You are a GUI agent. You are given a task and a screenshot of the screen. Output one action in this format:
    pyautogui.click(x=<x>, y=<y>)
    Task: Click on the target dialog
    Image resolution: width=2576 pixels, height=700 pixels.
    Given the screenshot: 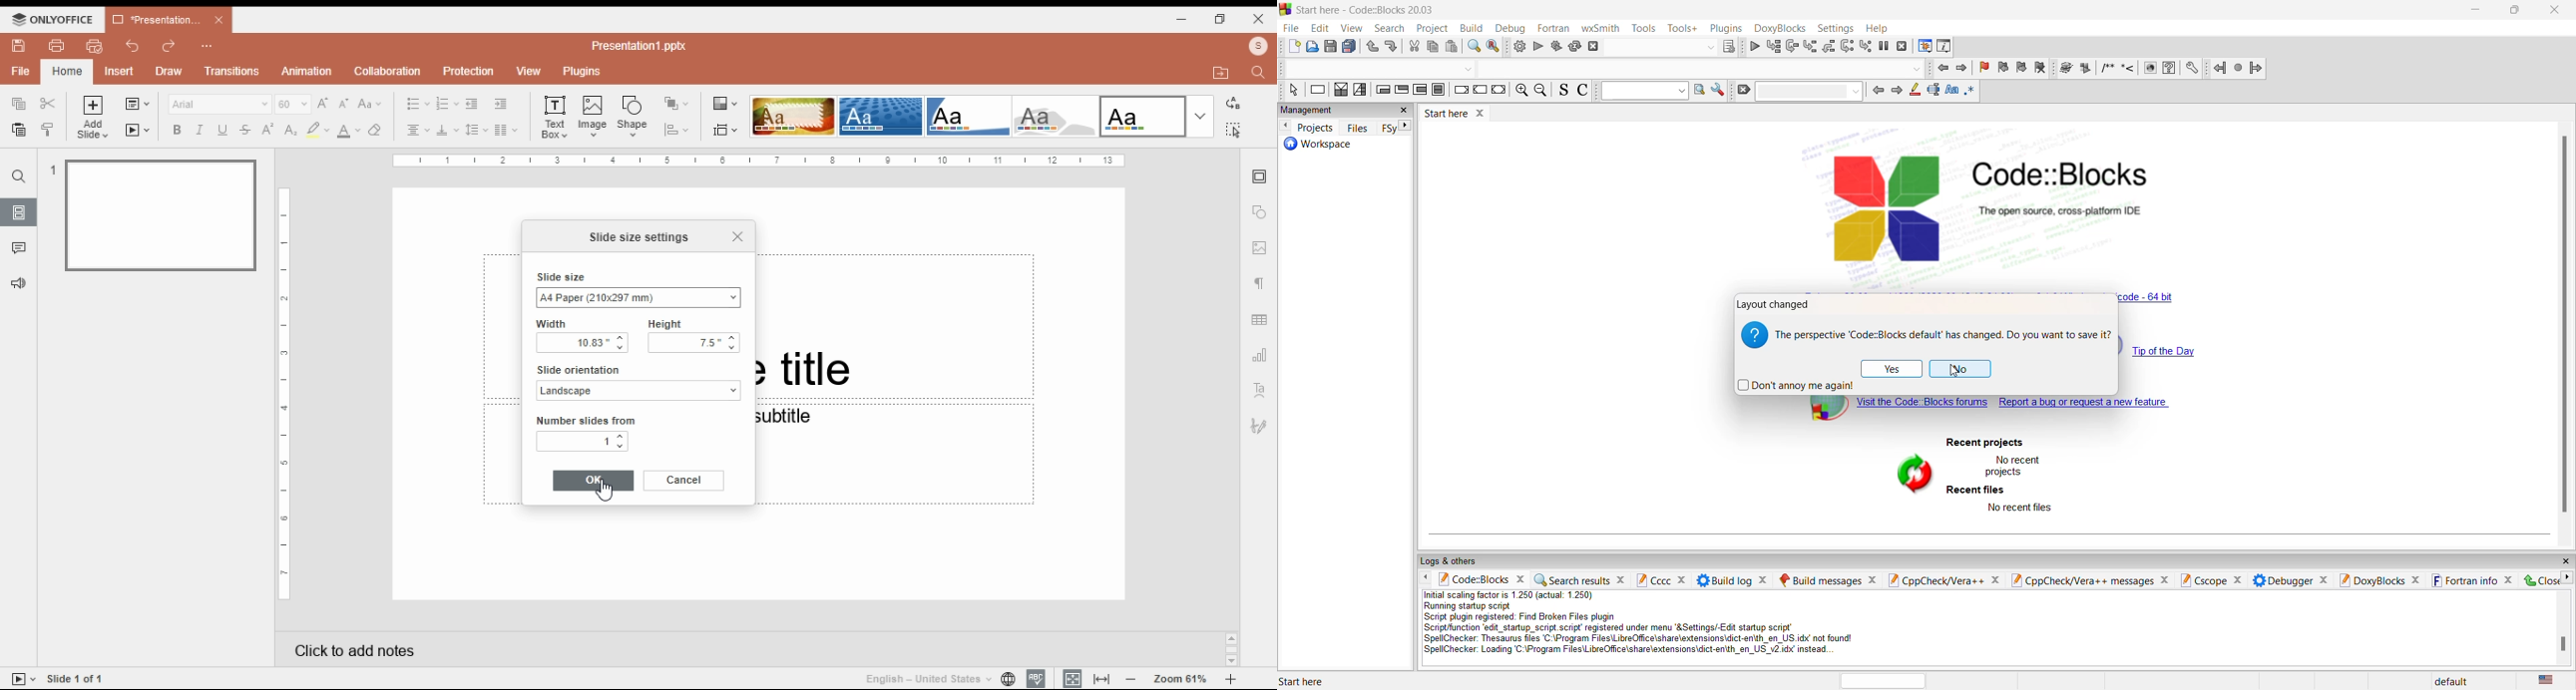 What is the action you would take?
    pyautogui.click(x=1728, y=45)
    